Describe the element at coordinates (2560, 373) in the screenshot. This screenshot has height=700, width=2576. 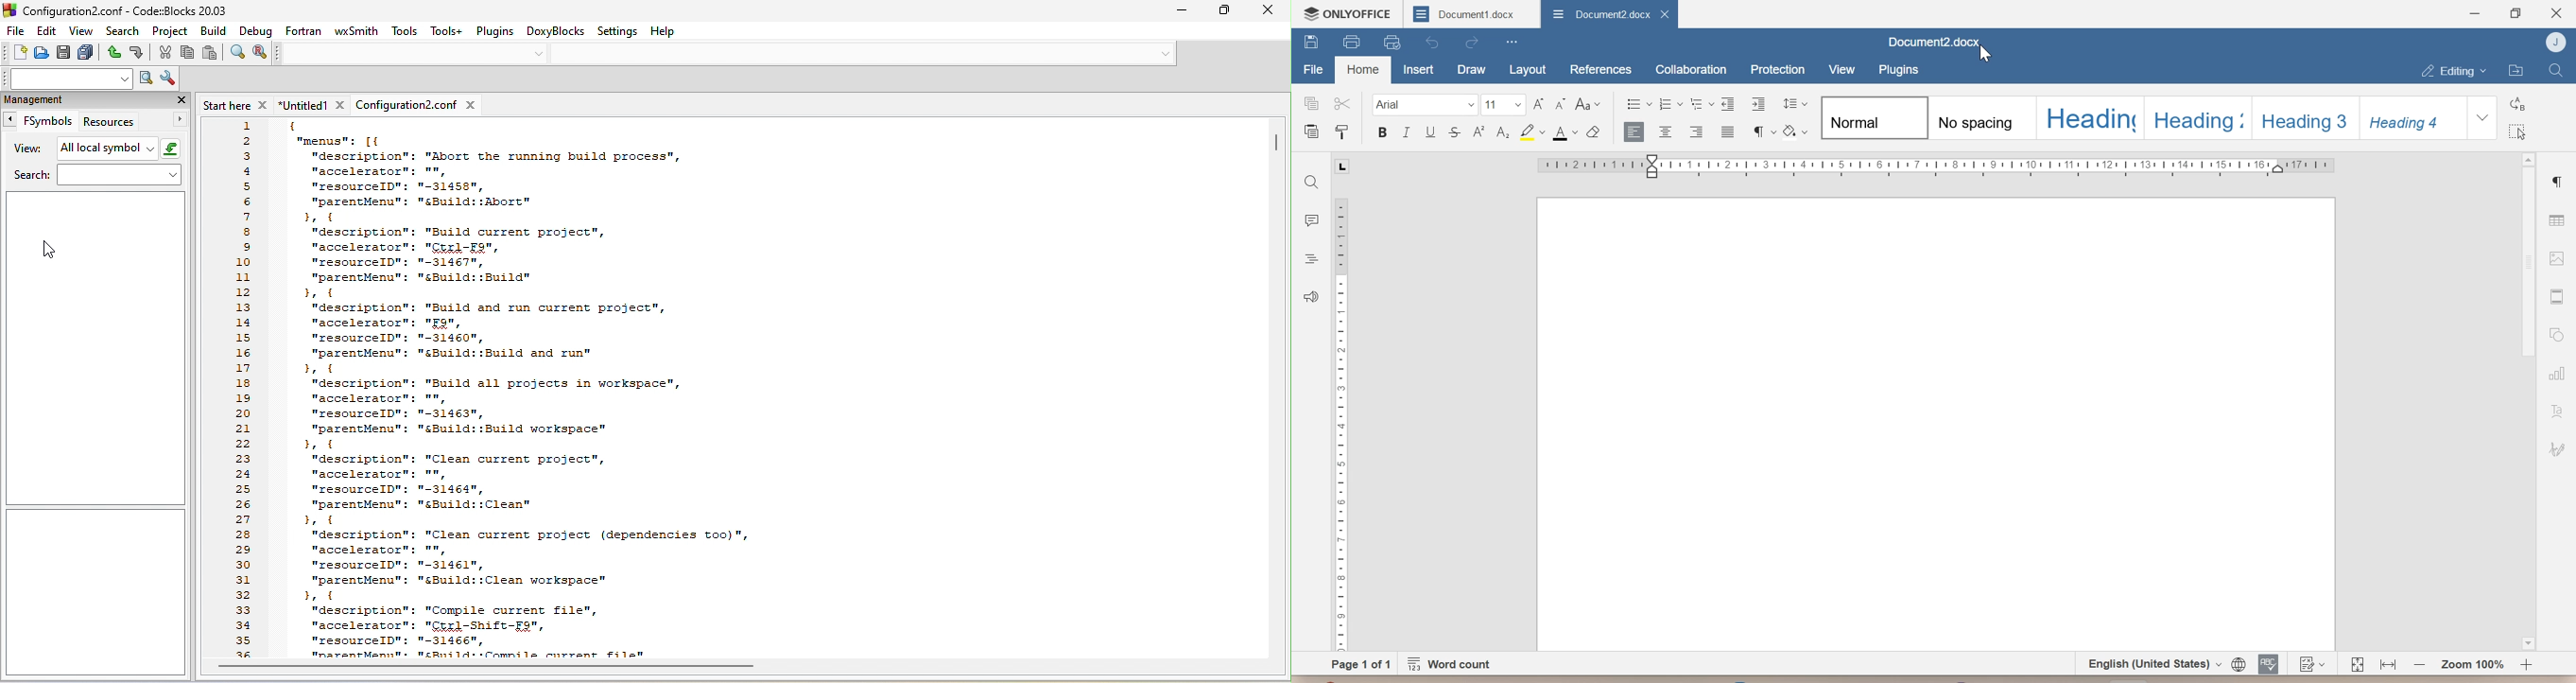
I see `charts` at that location.